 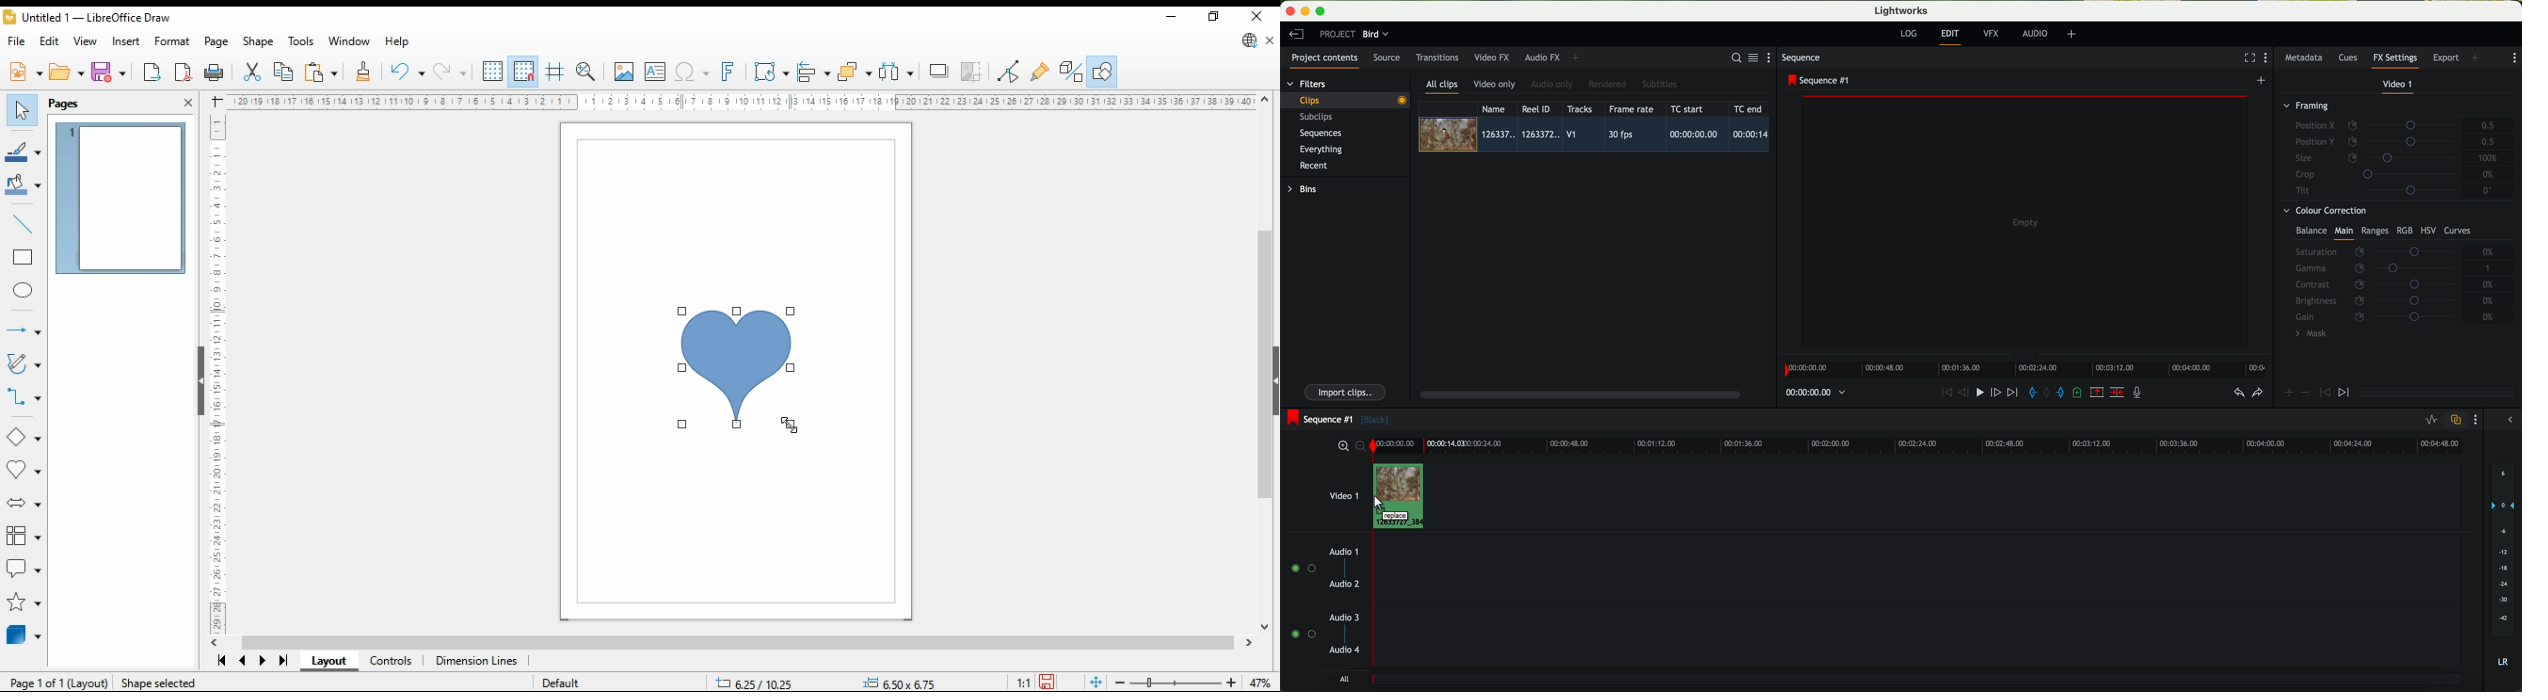 I want to click on icon, so click(x=2345, y=393).